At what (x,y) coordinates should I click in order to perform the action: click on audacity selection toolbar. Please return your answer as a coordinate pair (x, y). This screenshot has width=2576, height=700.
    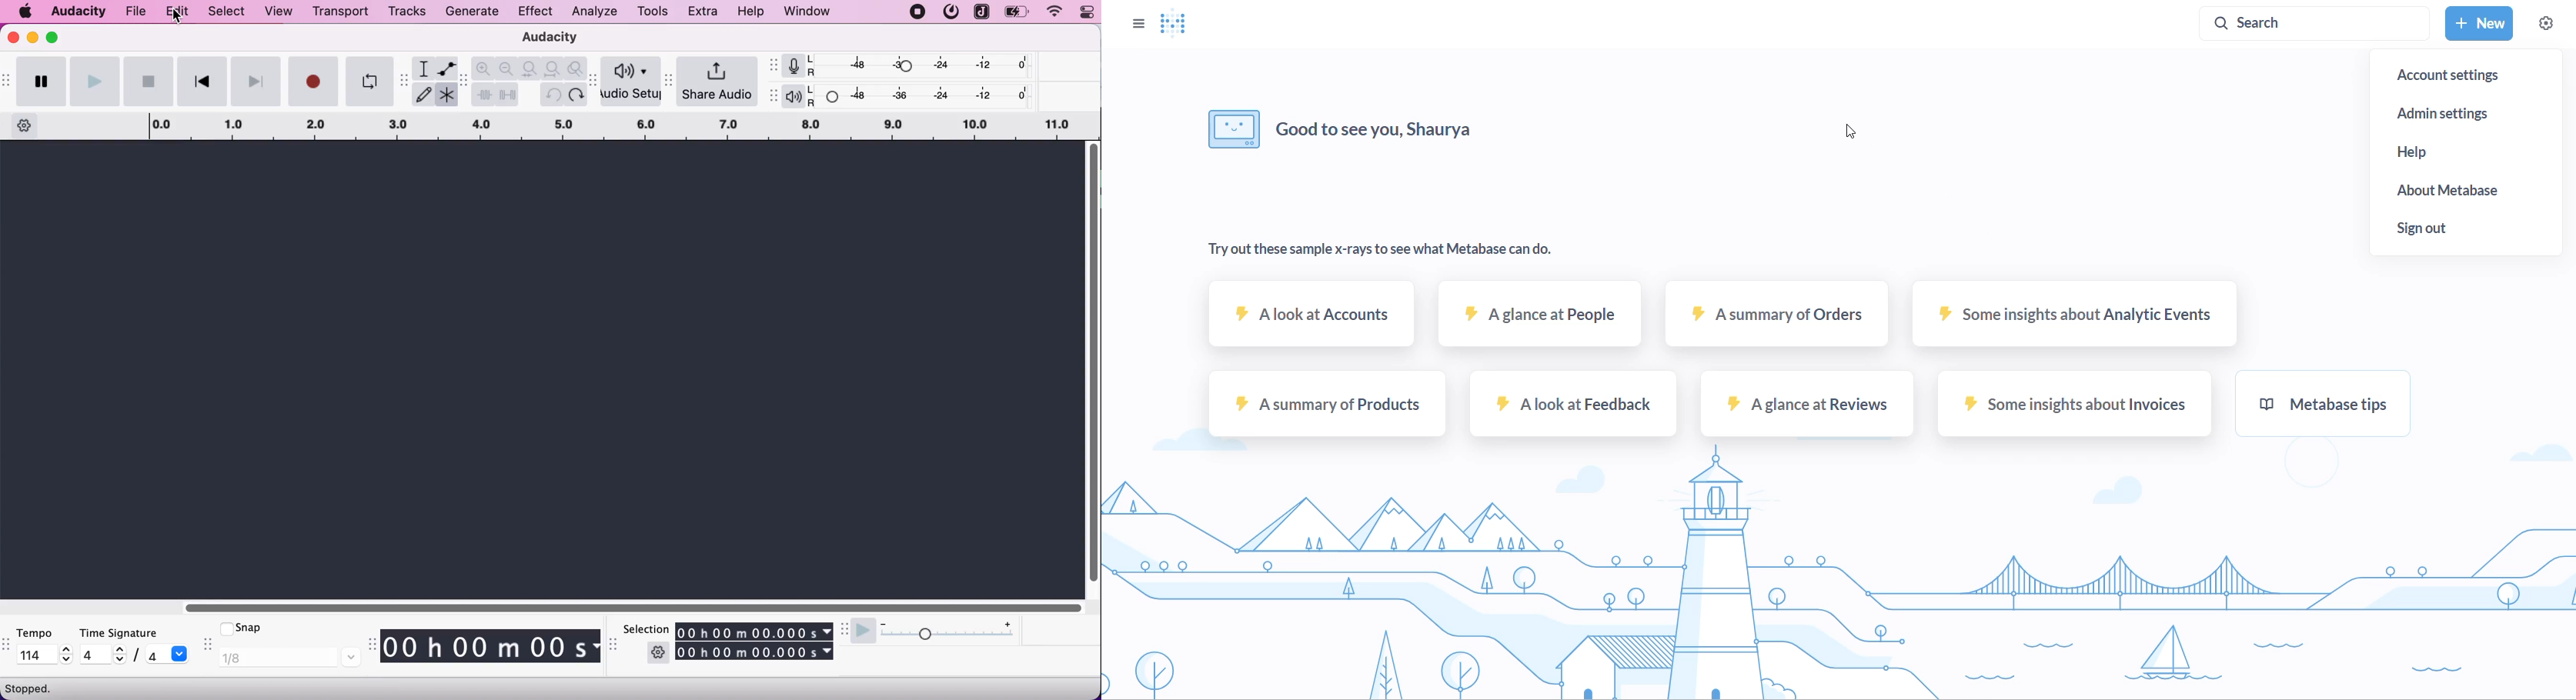
    Looking at the image, I should click on (615, 648).